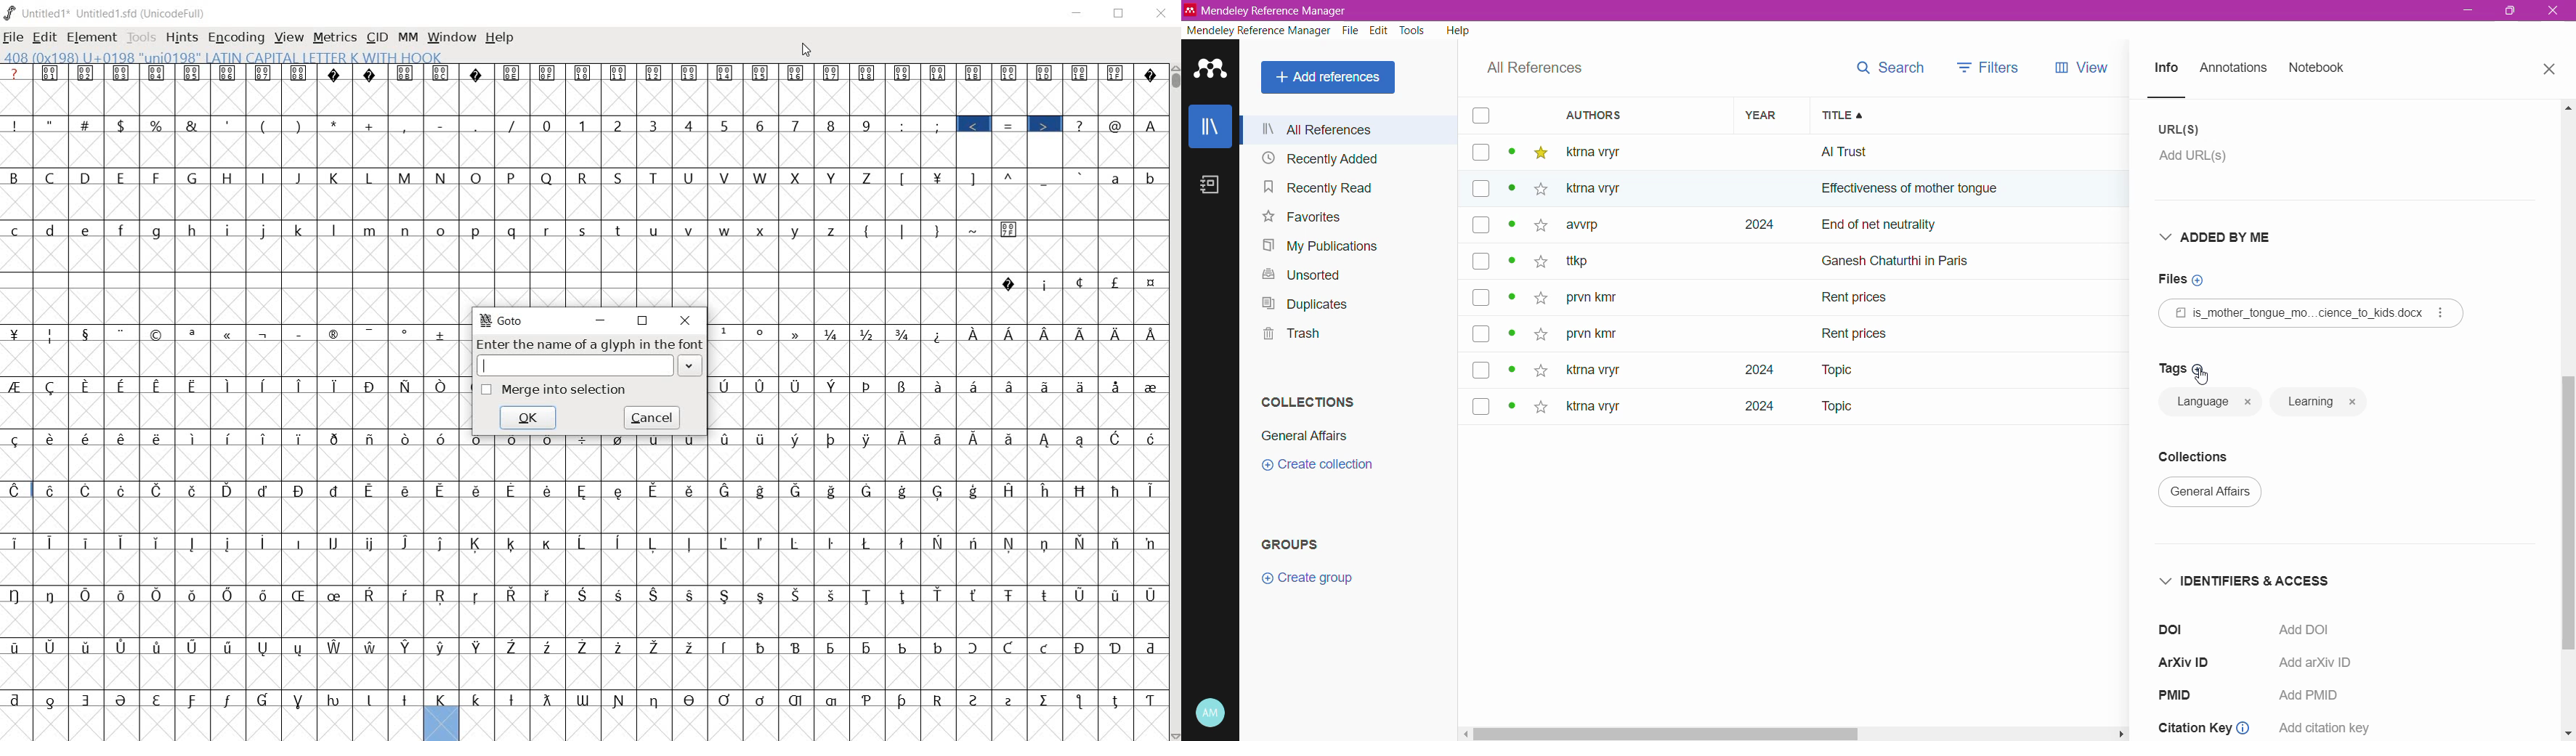 This screenshot has height=756, width=2576. What do you see at coordinates (1280, 10) in the screenshot?
I see `Application Name` at bounding box center [1280, 10].